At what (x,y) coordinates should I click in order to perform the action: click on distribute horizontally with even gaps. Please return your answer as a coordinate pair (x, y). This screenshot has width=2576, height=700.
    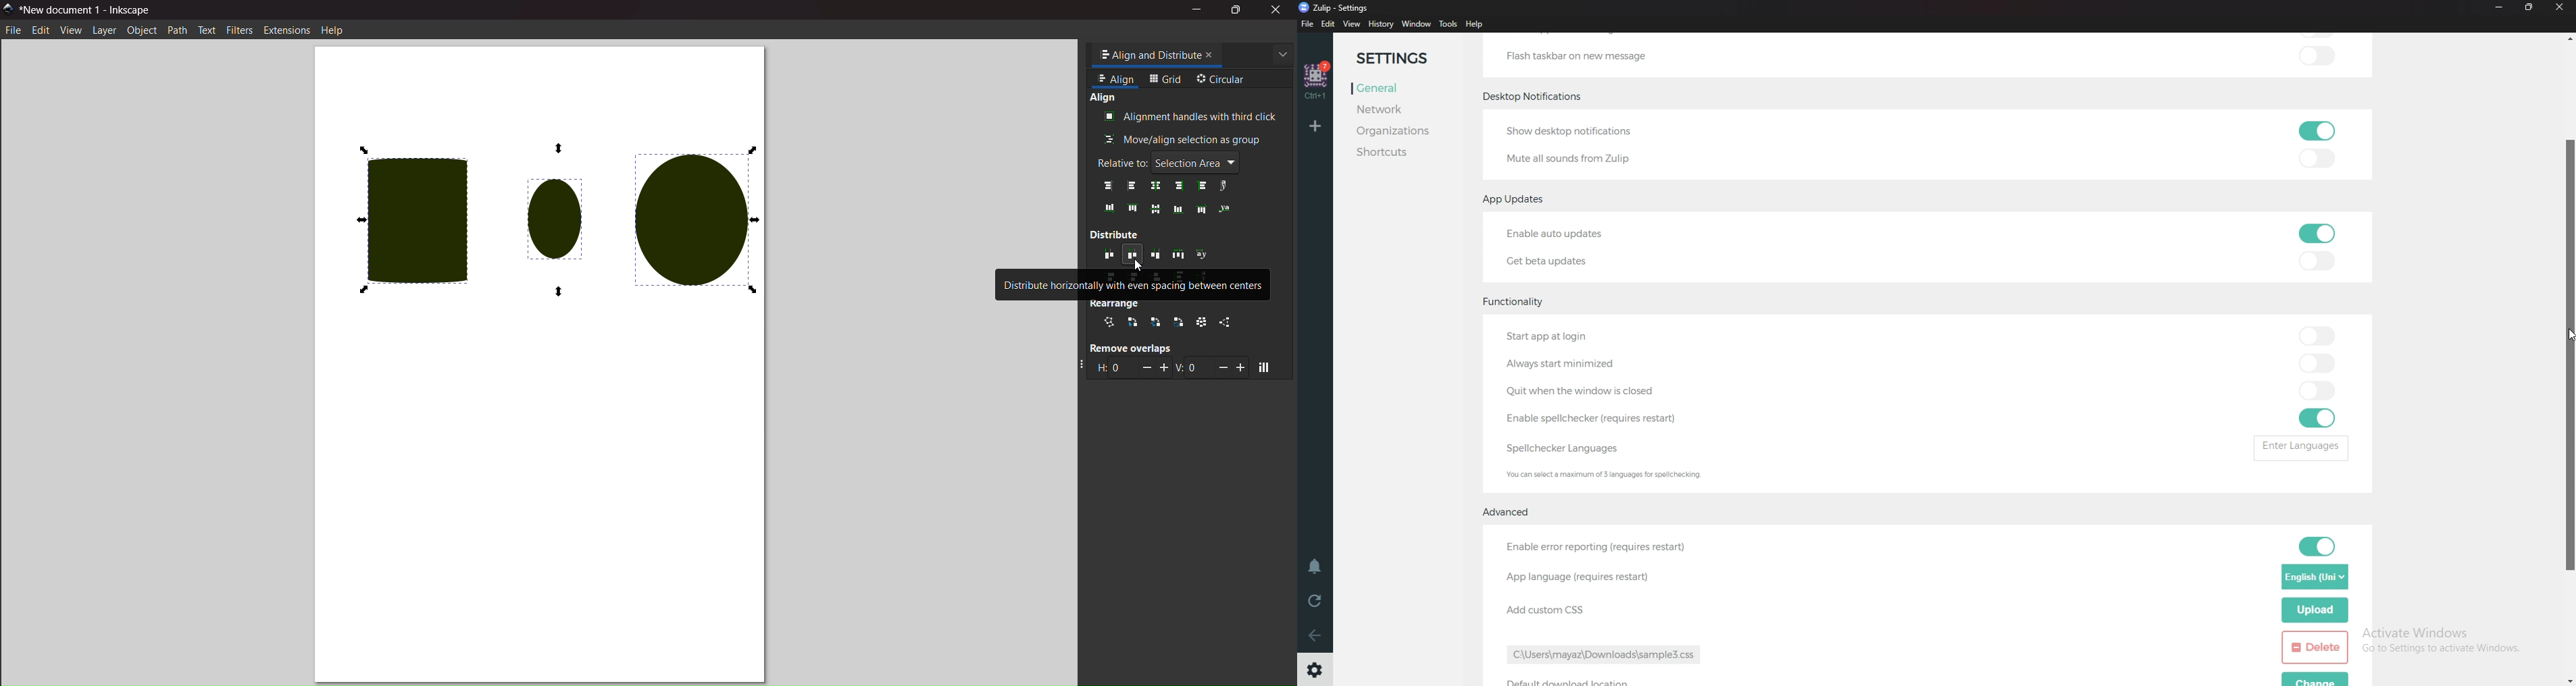
    Looking at the image, I should click on (1180, 255).